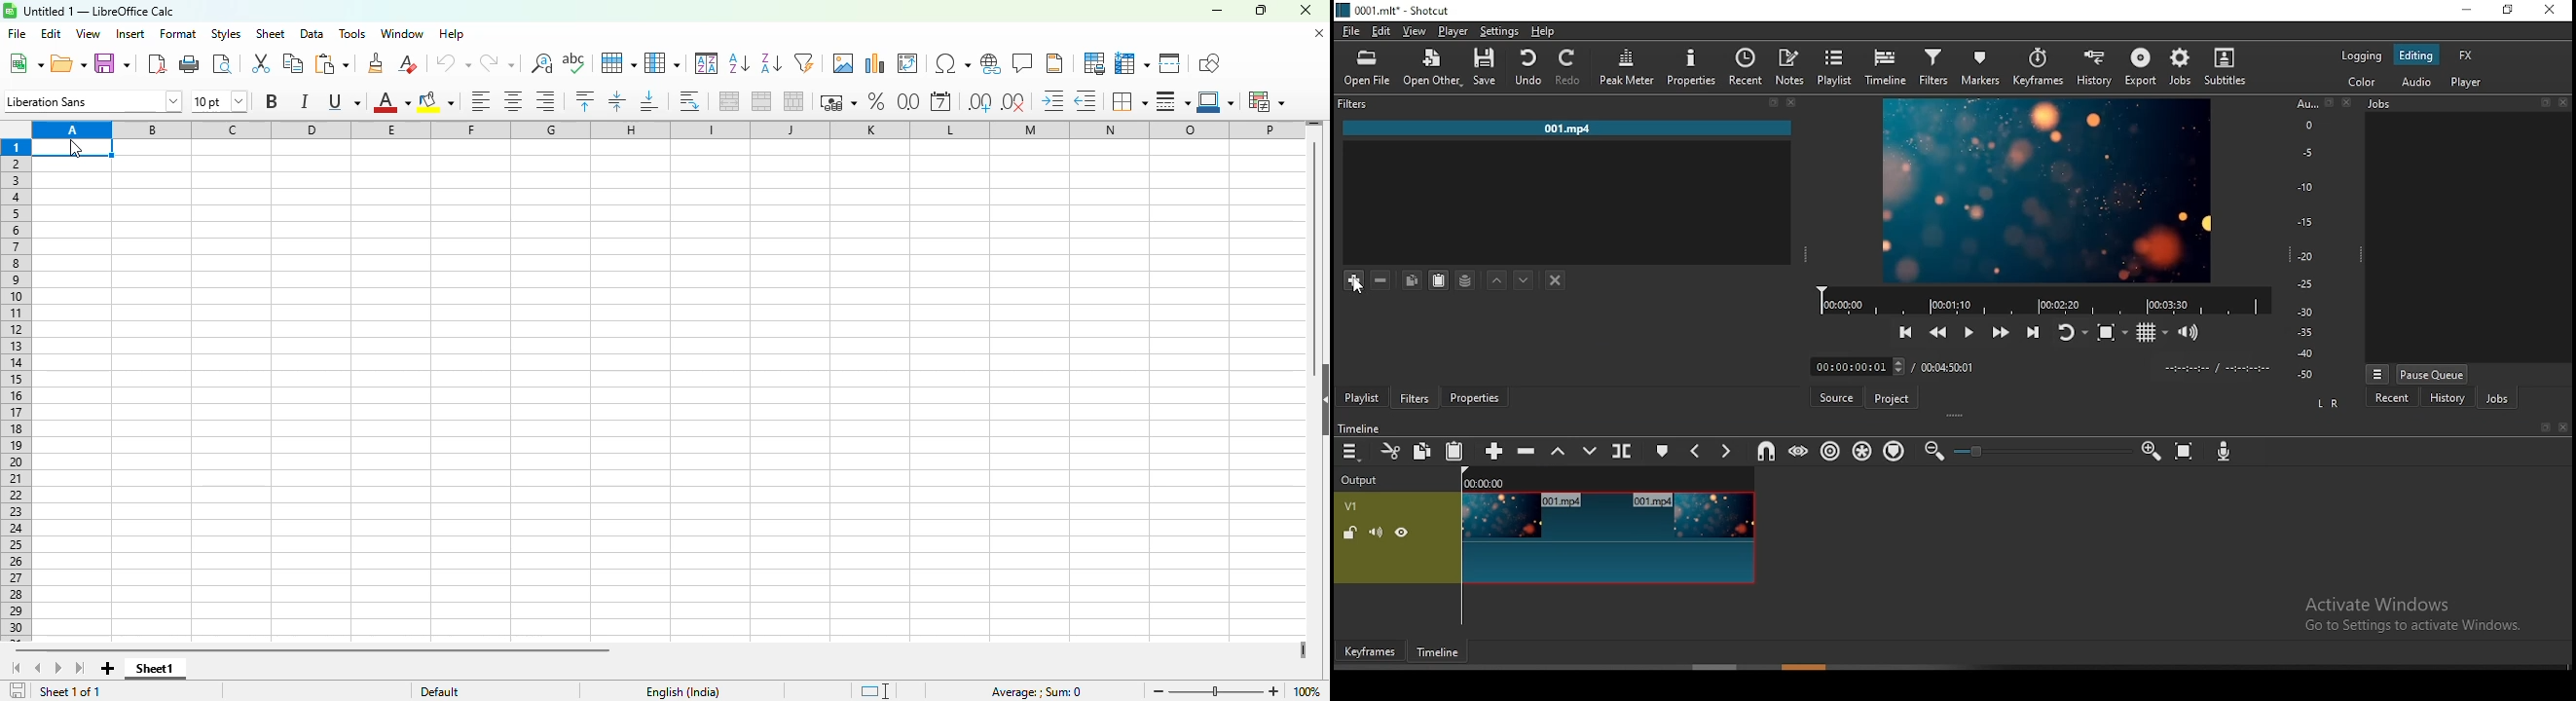  Describe the element at coordinates (1434, 69) in the screenshot. I see `open other` at that location.